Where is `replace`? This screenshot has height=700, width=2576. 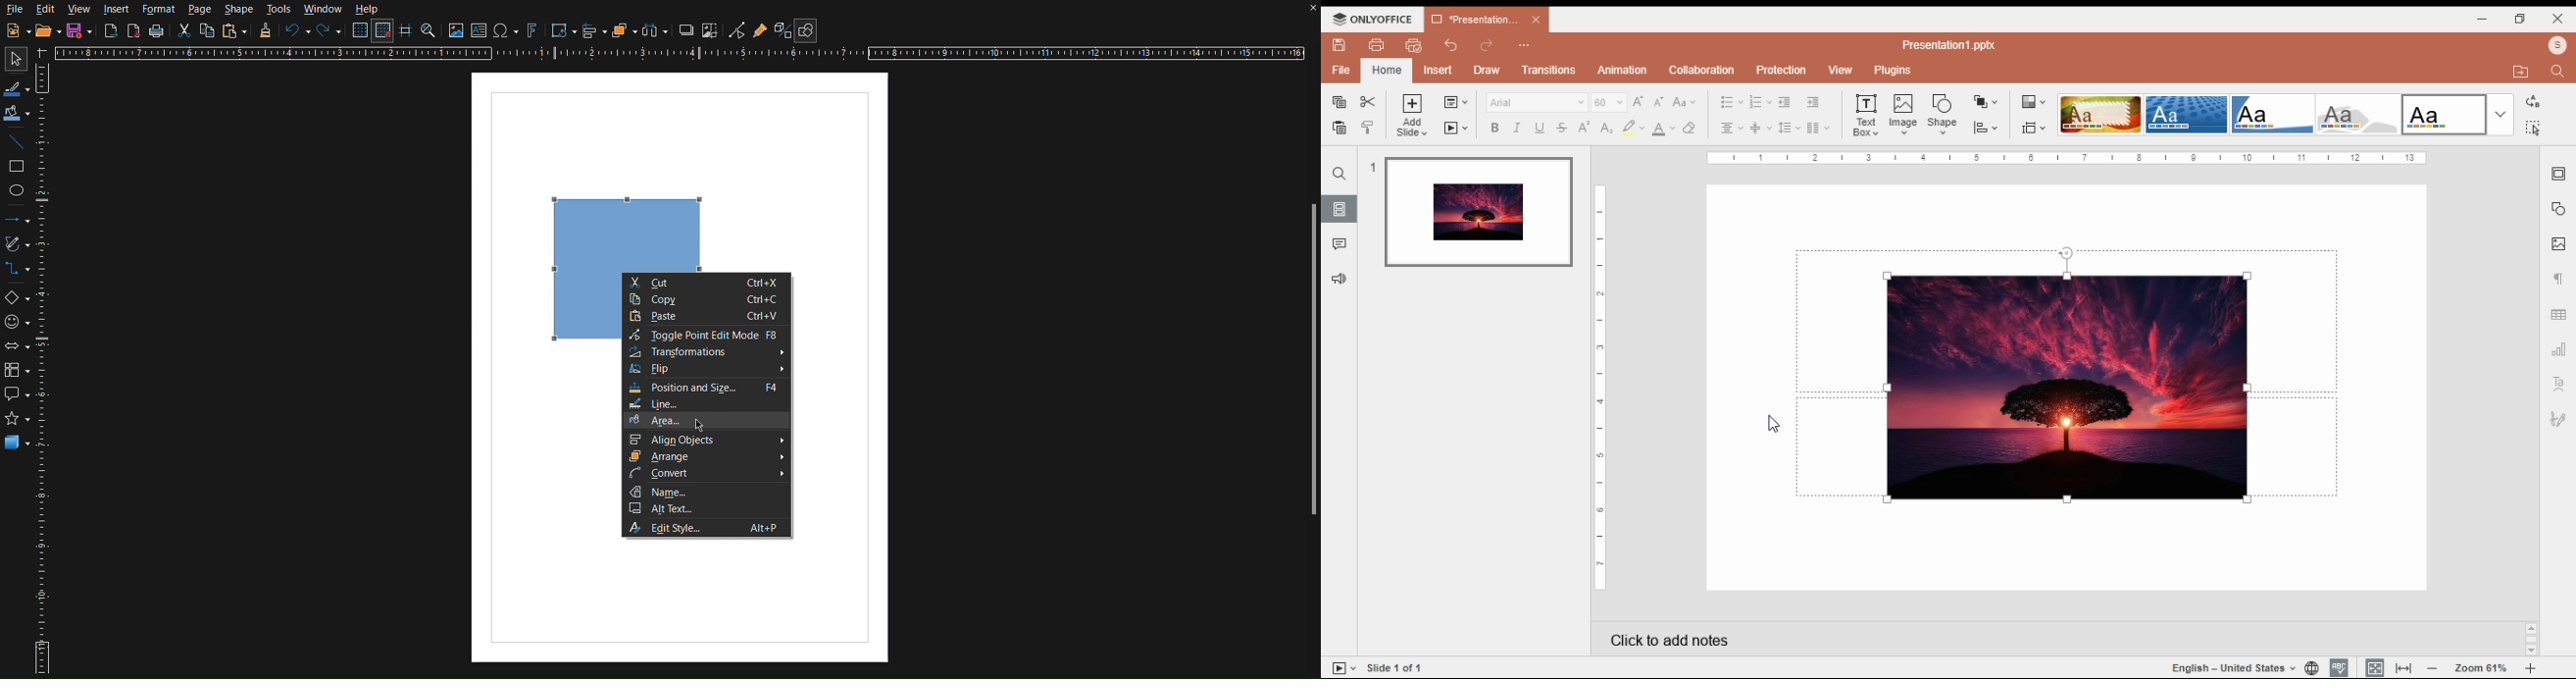
replace is located at coordinates (2532, 102).